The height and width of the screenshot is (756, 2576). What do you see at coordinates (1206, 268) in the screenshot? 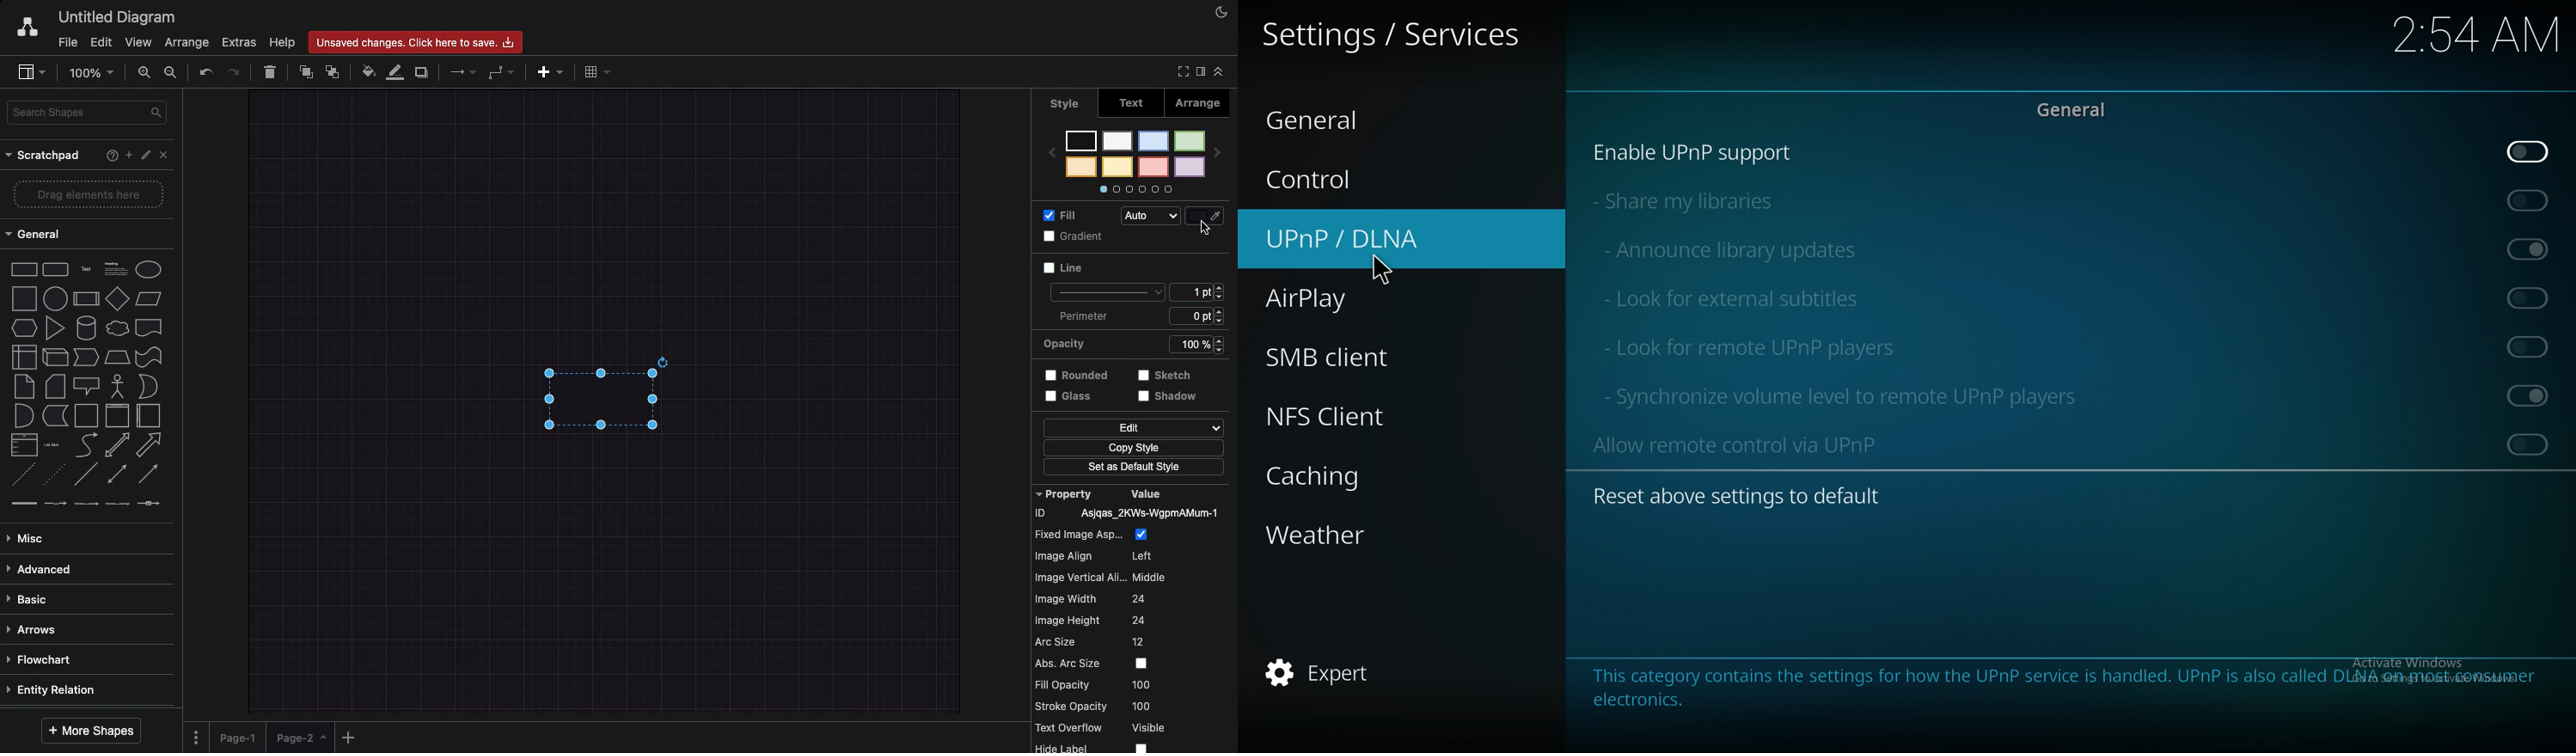
I see `Color` at bounding box center [1206, 268].